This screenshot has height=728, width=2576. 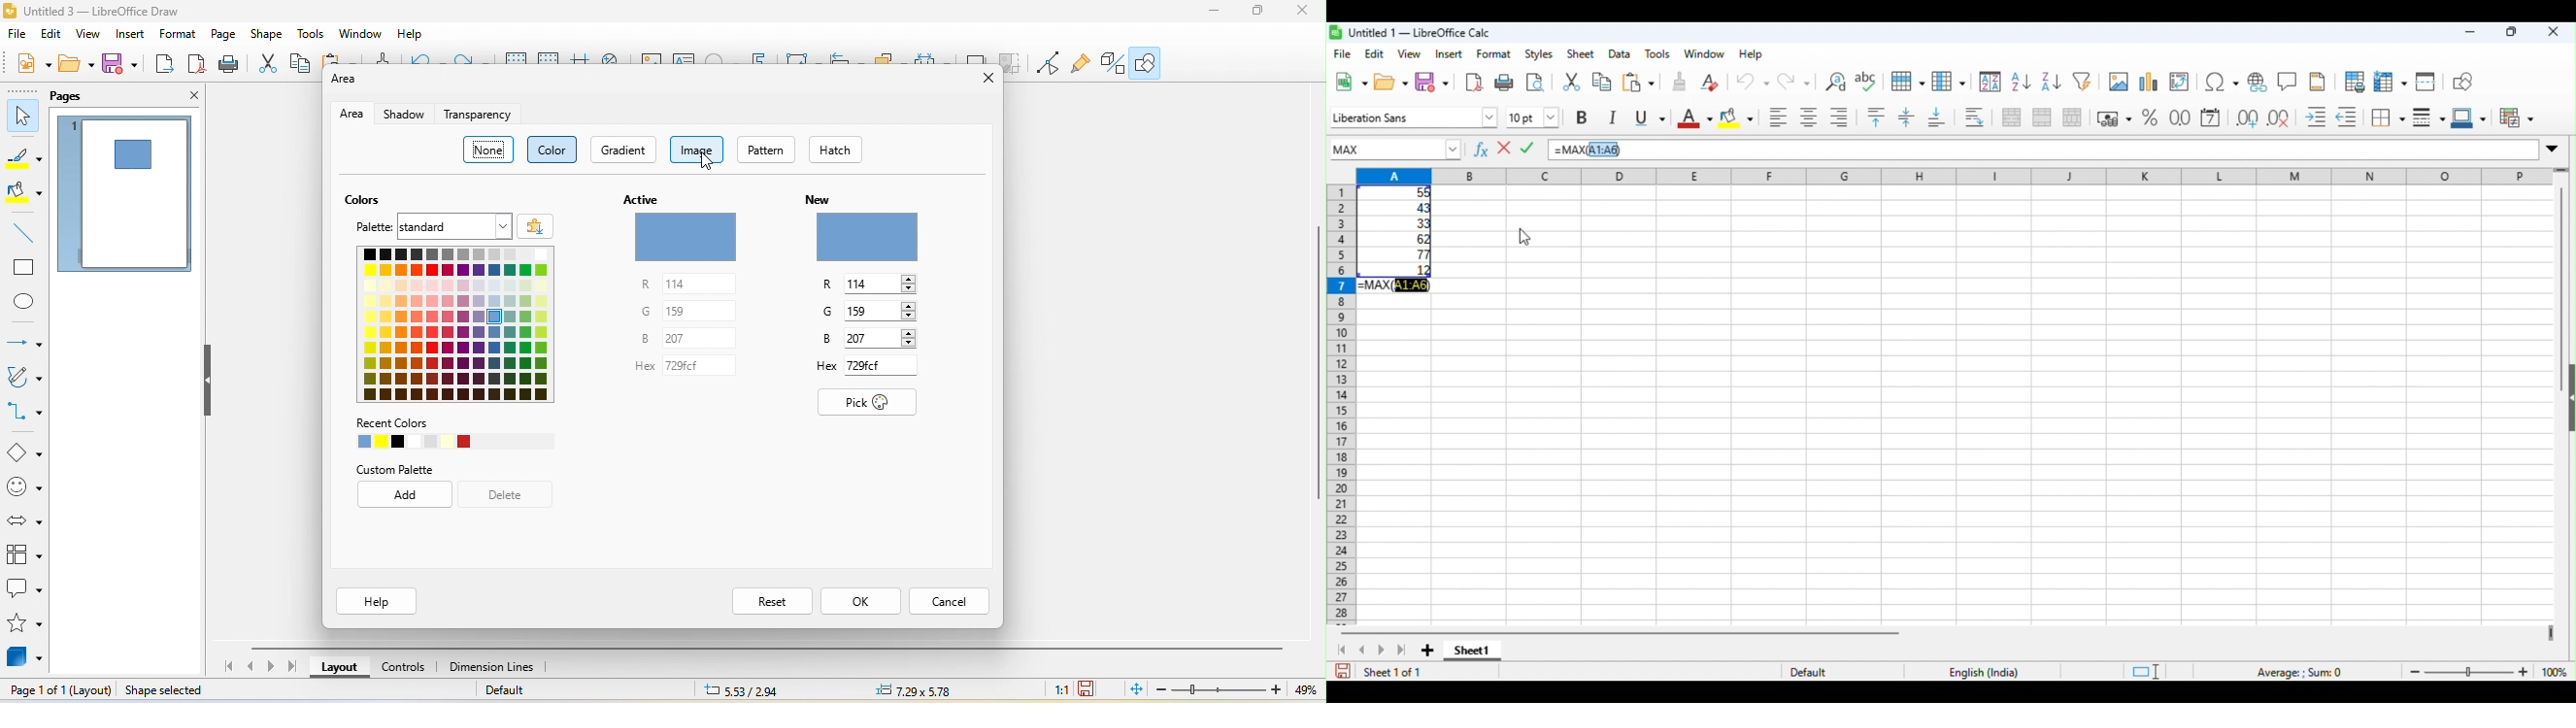 I want to click on underline, so click(x=1652, y=118).